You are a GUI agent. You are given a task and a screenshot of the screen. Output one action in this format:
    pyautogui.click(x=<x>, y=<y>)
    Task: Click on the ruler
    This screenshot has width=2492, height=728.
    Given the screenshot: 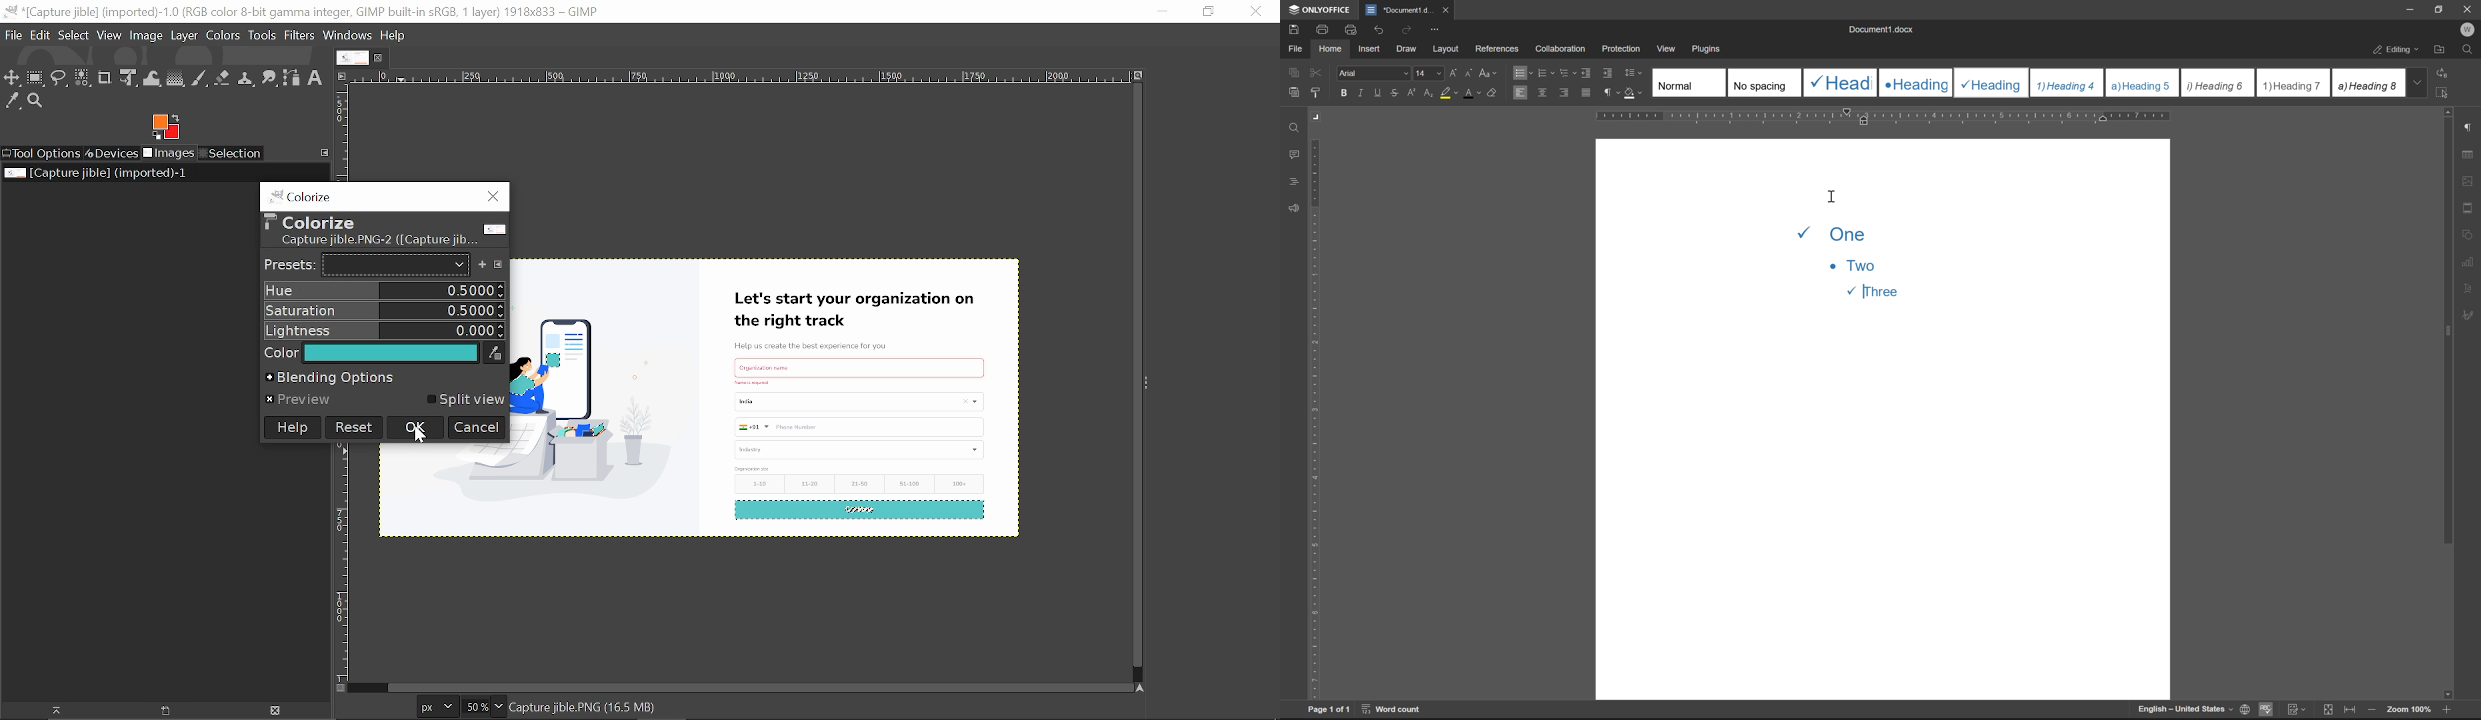 What is the action you would take?
    pyautogui.click(x=1884, y=117)
    